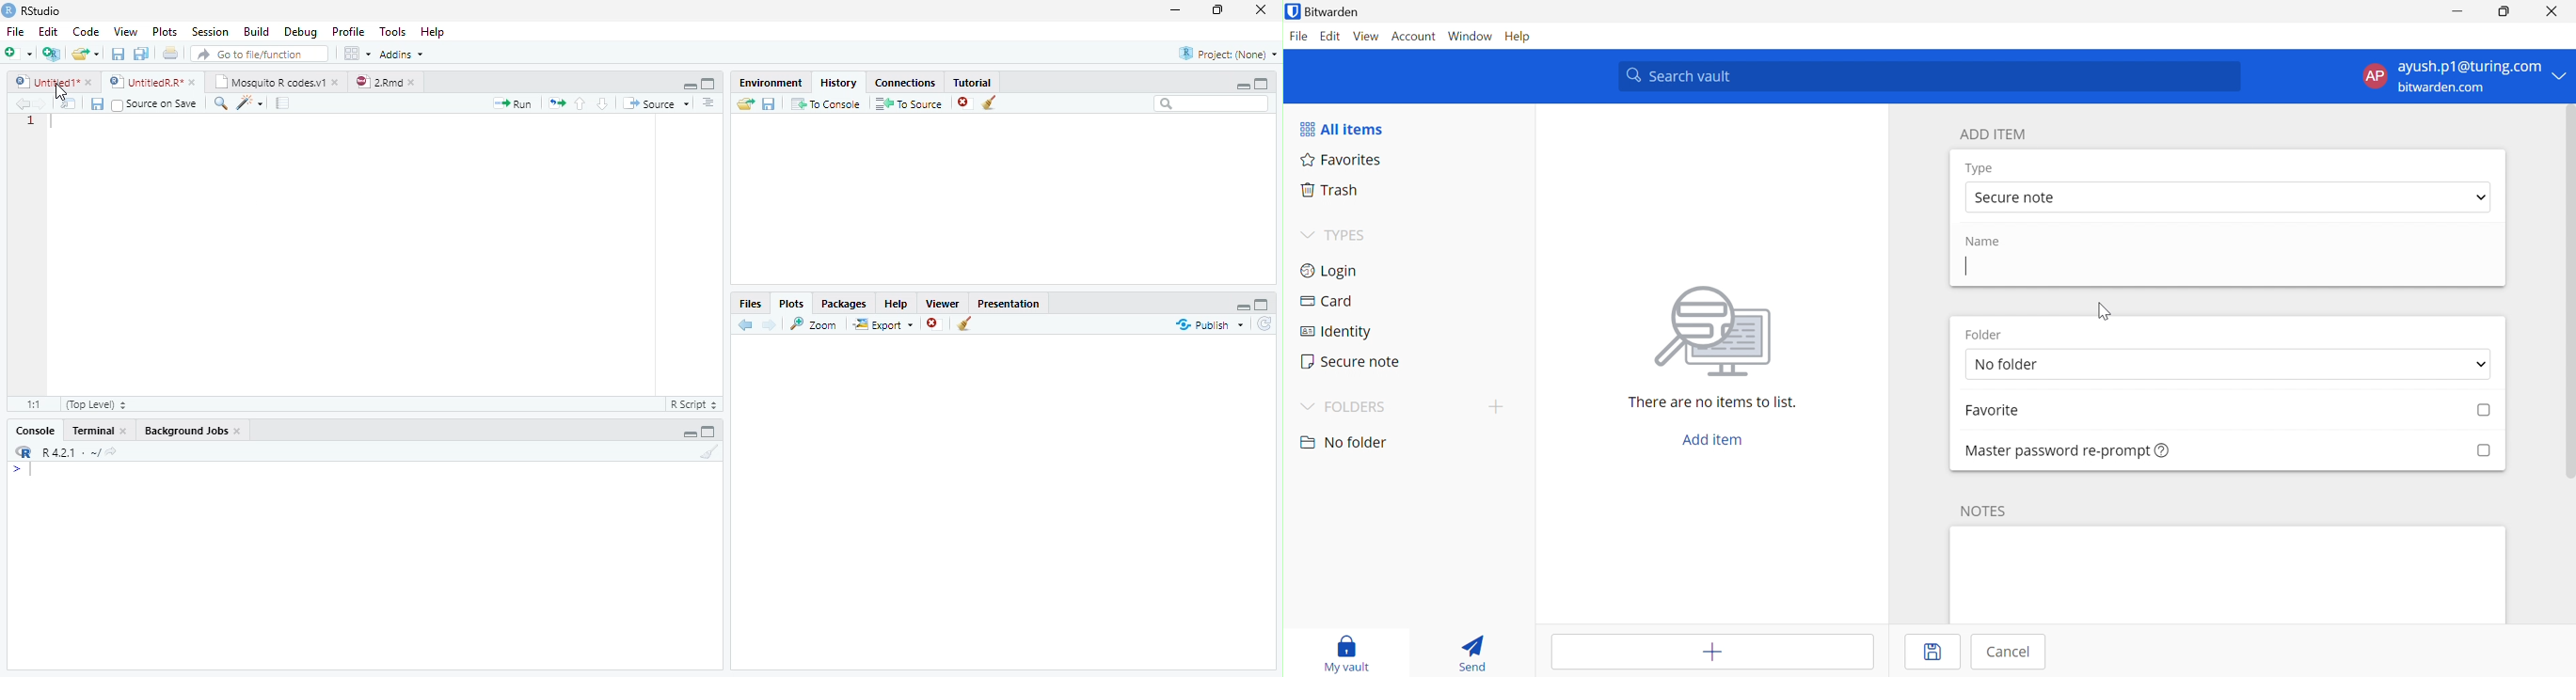 Image resolution: width=2576 pixels, height=700 pixels. I want to click on Save current file, so click(117, 54).